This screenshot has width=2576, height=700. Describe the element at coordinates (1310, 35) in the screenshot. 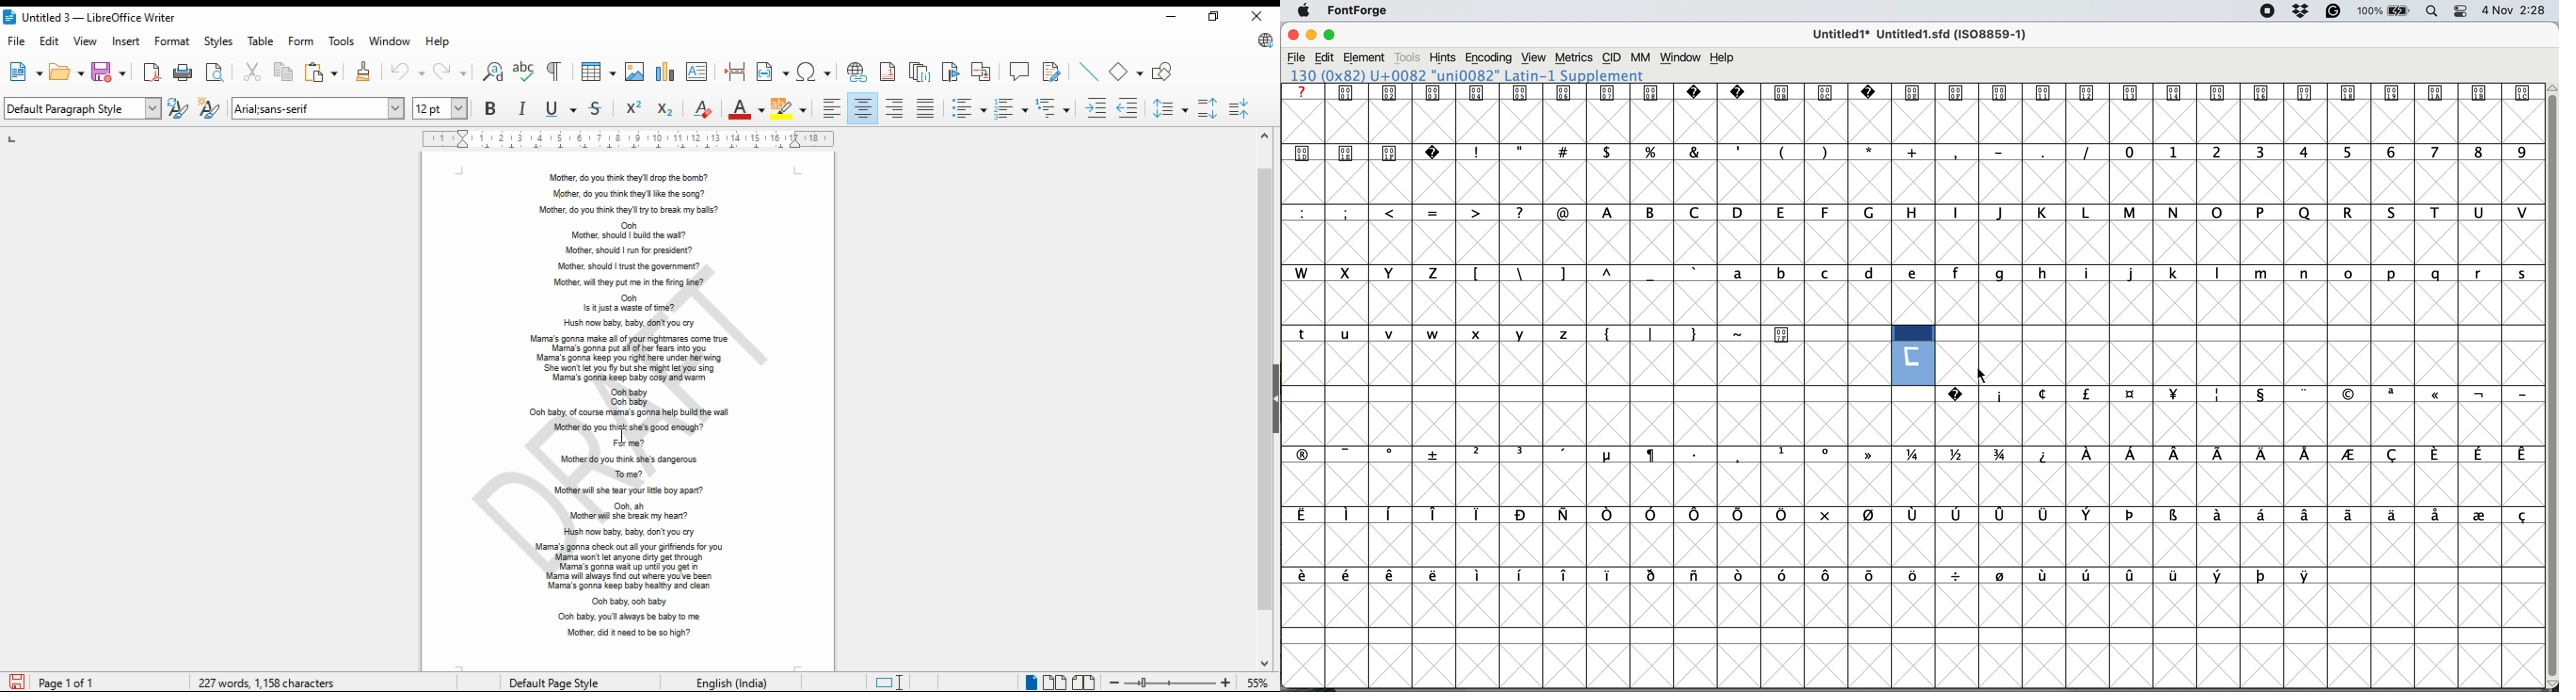

I see `minimise` at that location.